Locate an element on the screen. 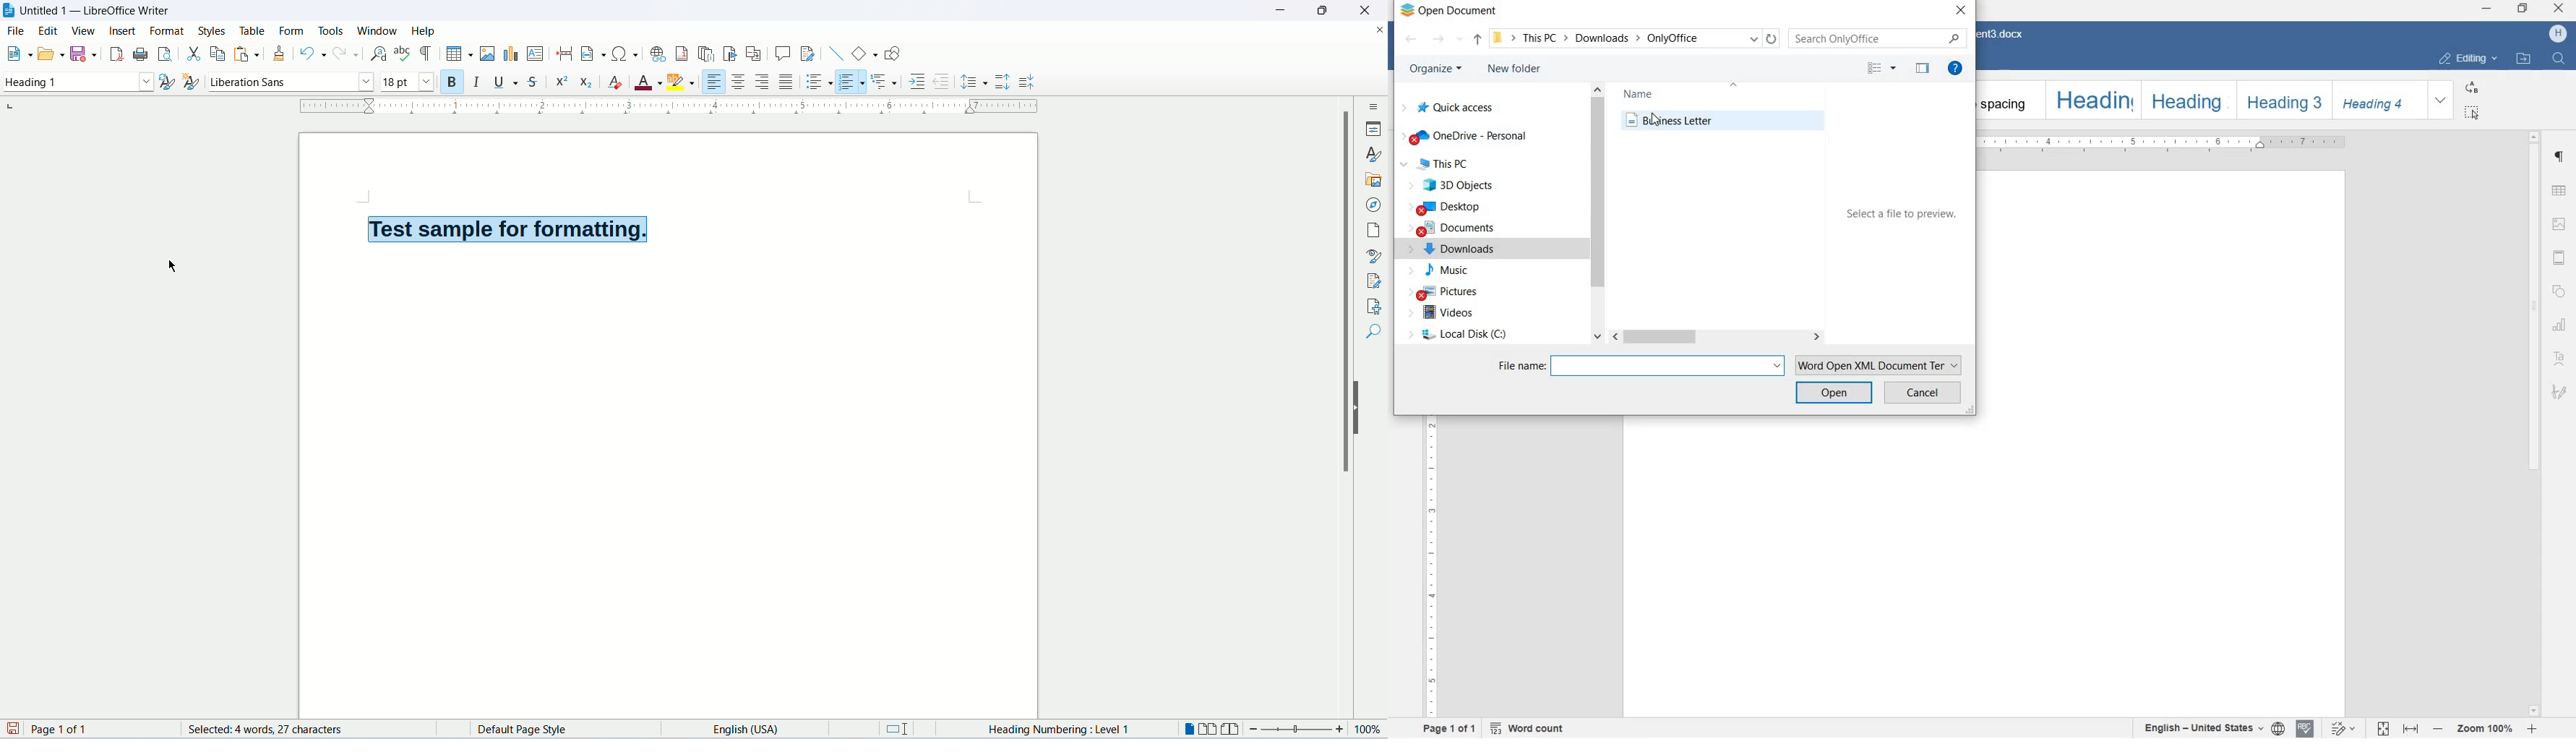 The height and width of the screenshot is (756, 2576). align center is located at coordinates (739, 82).